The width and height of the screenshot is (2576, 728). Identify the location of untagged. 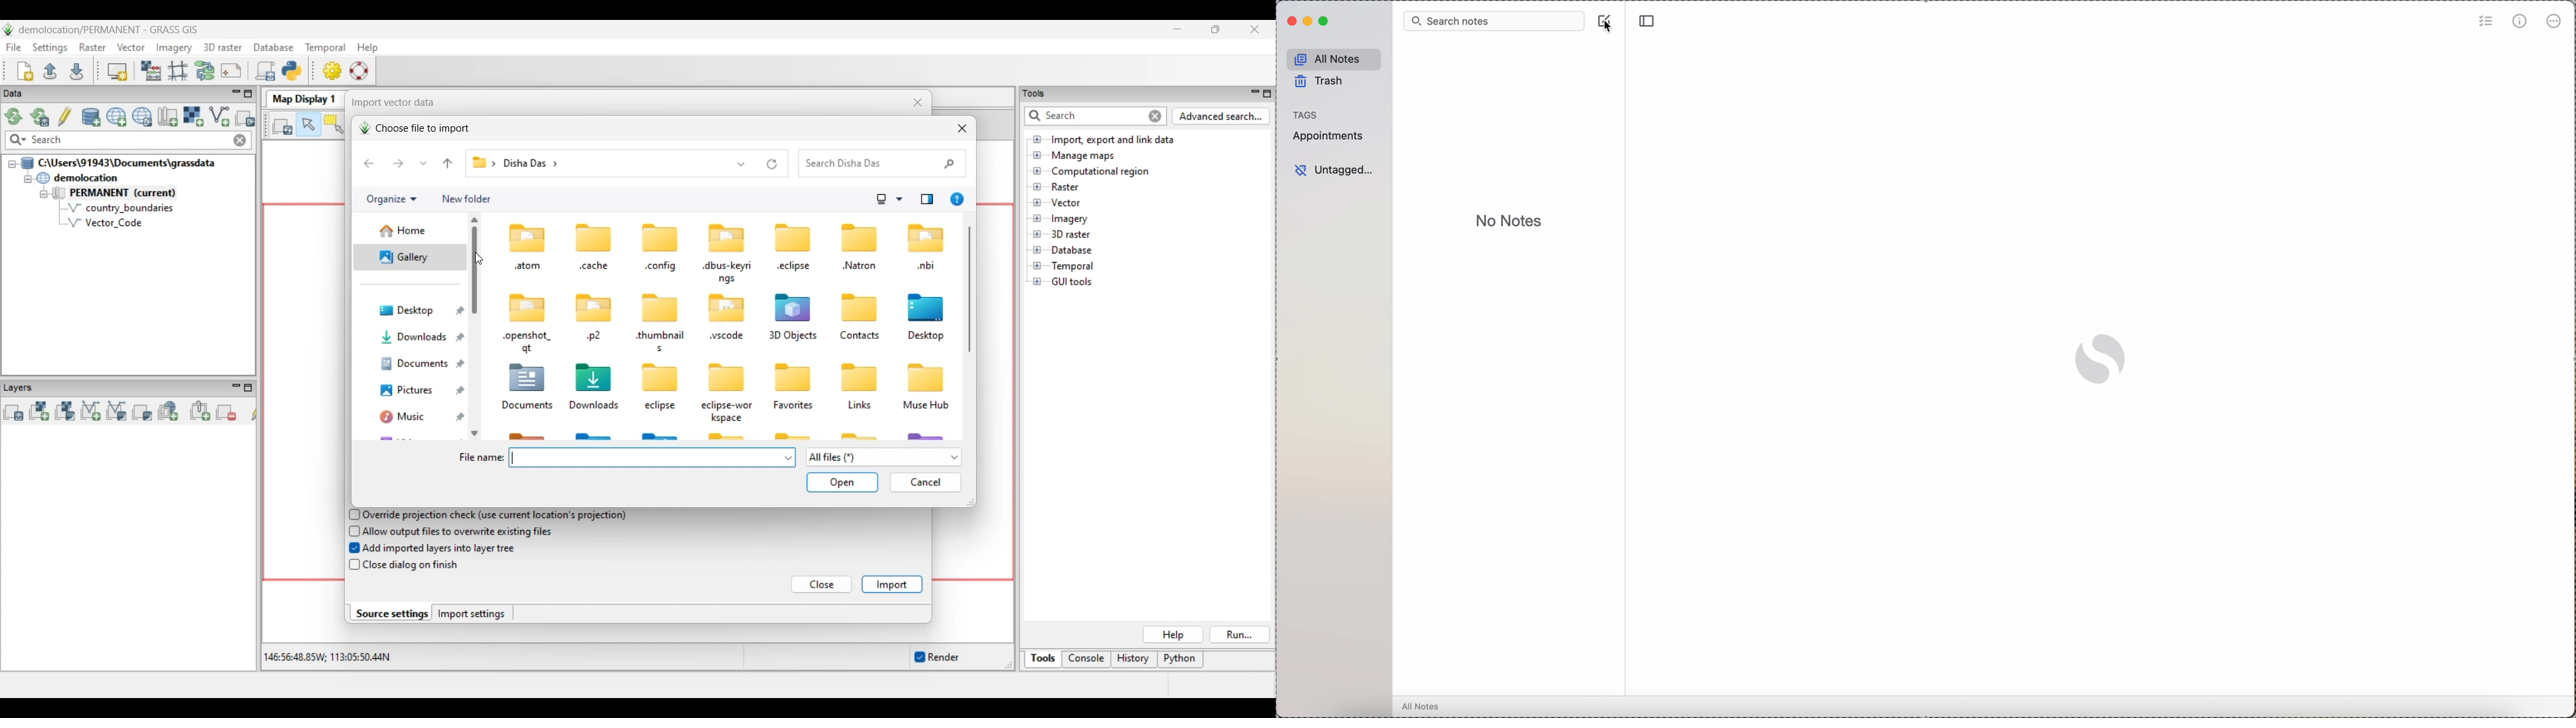
(1336, 169).